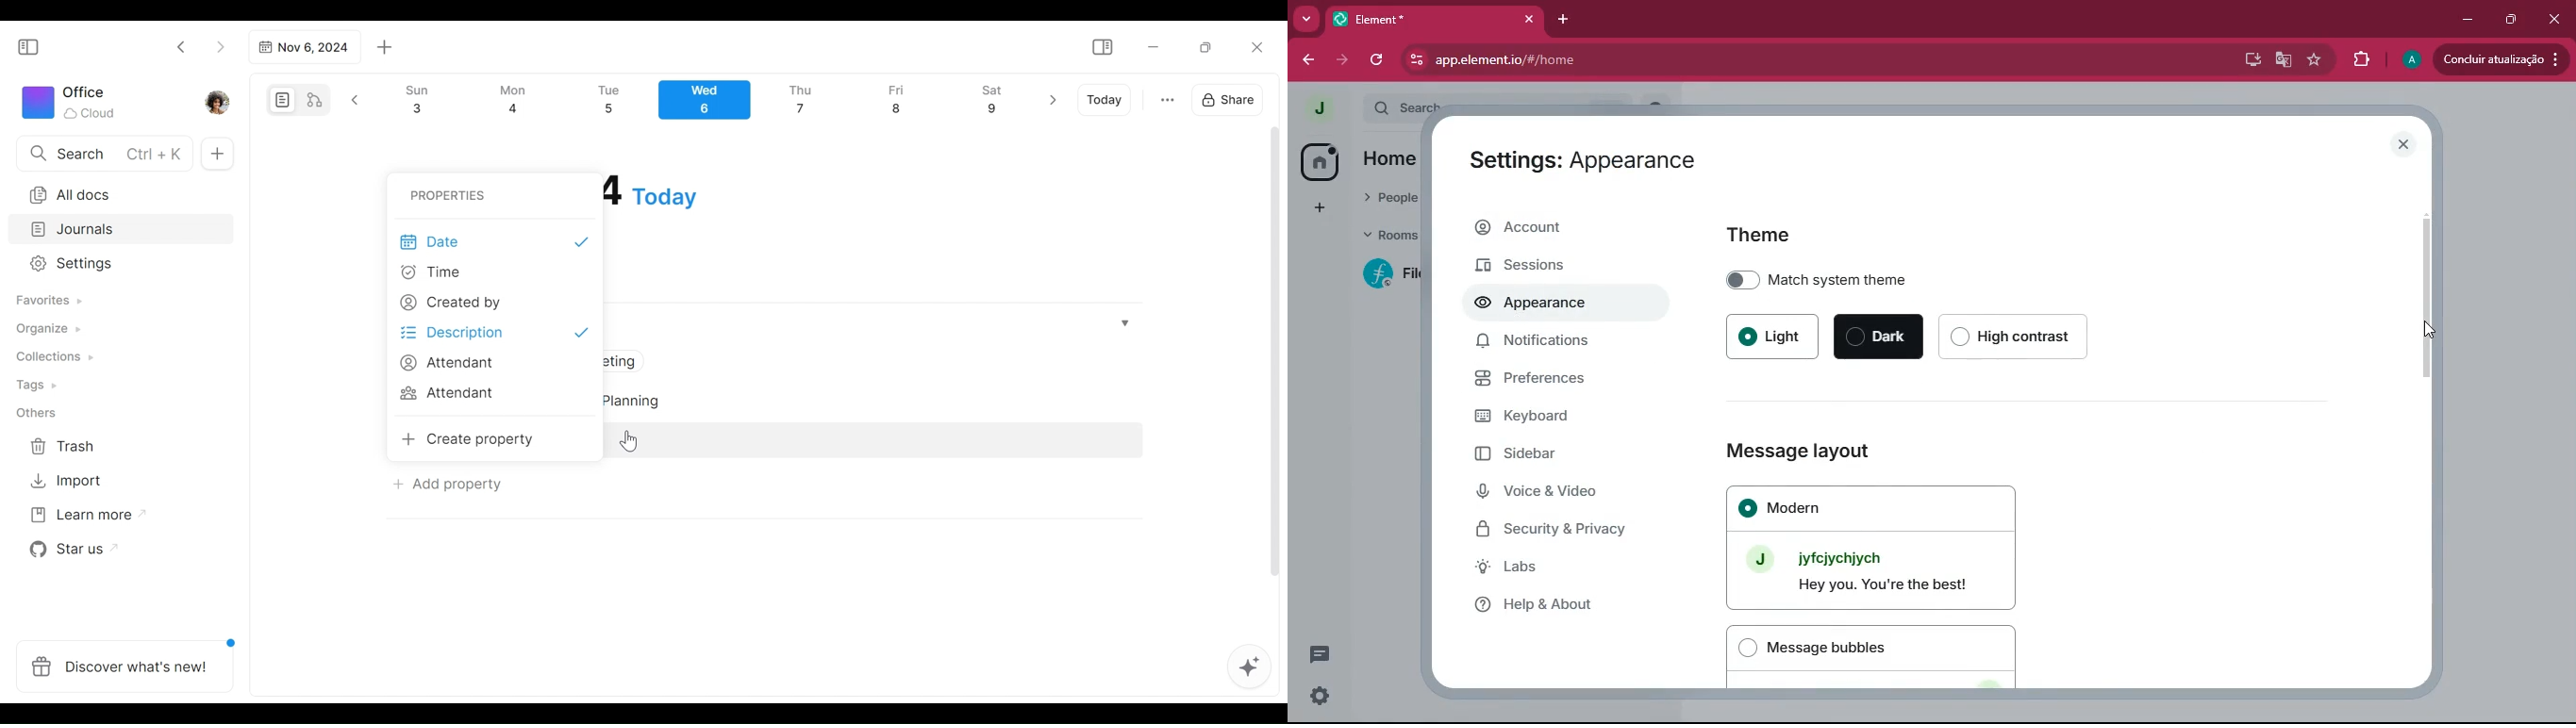 This screenshot has width=2576, height=728. What do you see at coordinates (493, 243) in the screenshot?
I see `Date` at bounding box center [493, 243].